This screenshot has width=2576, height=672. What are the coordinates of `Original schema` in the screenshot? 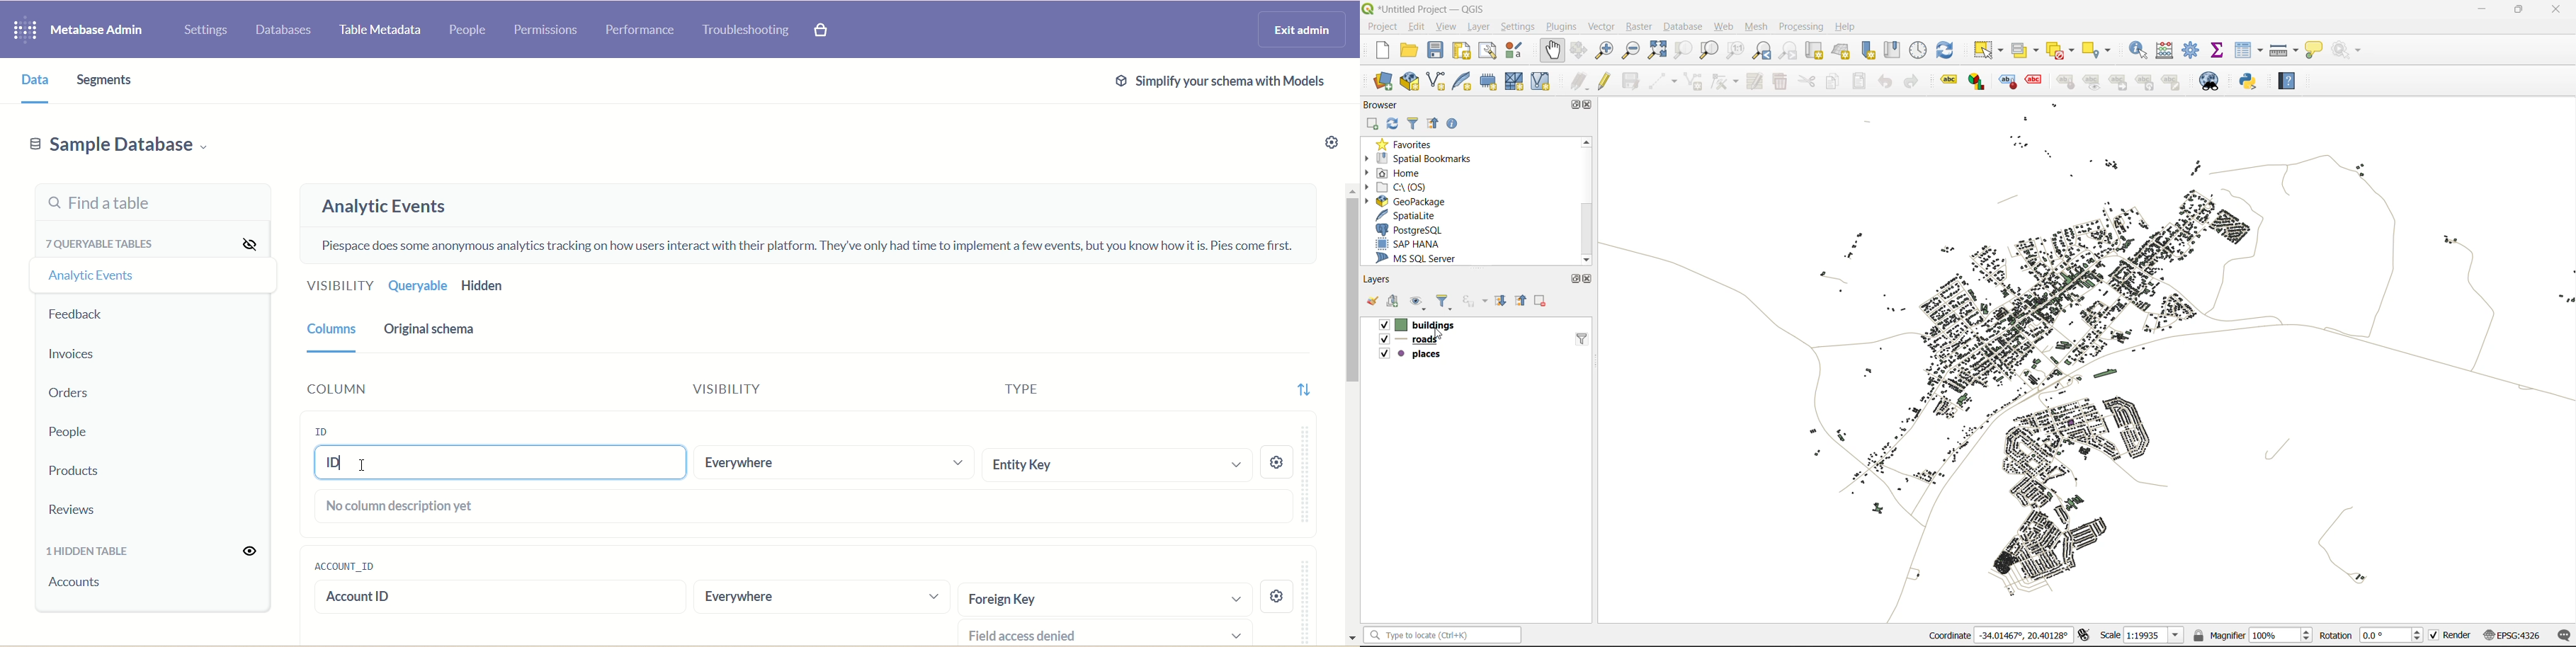 It's located at (463, 330).